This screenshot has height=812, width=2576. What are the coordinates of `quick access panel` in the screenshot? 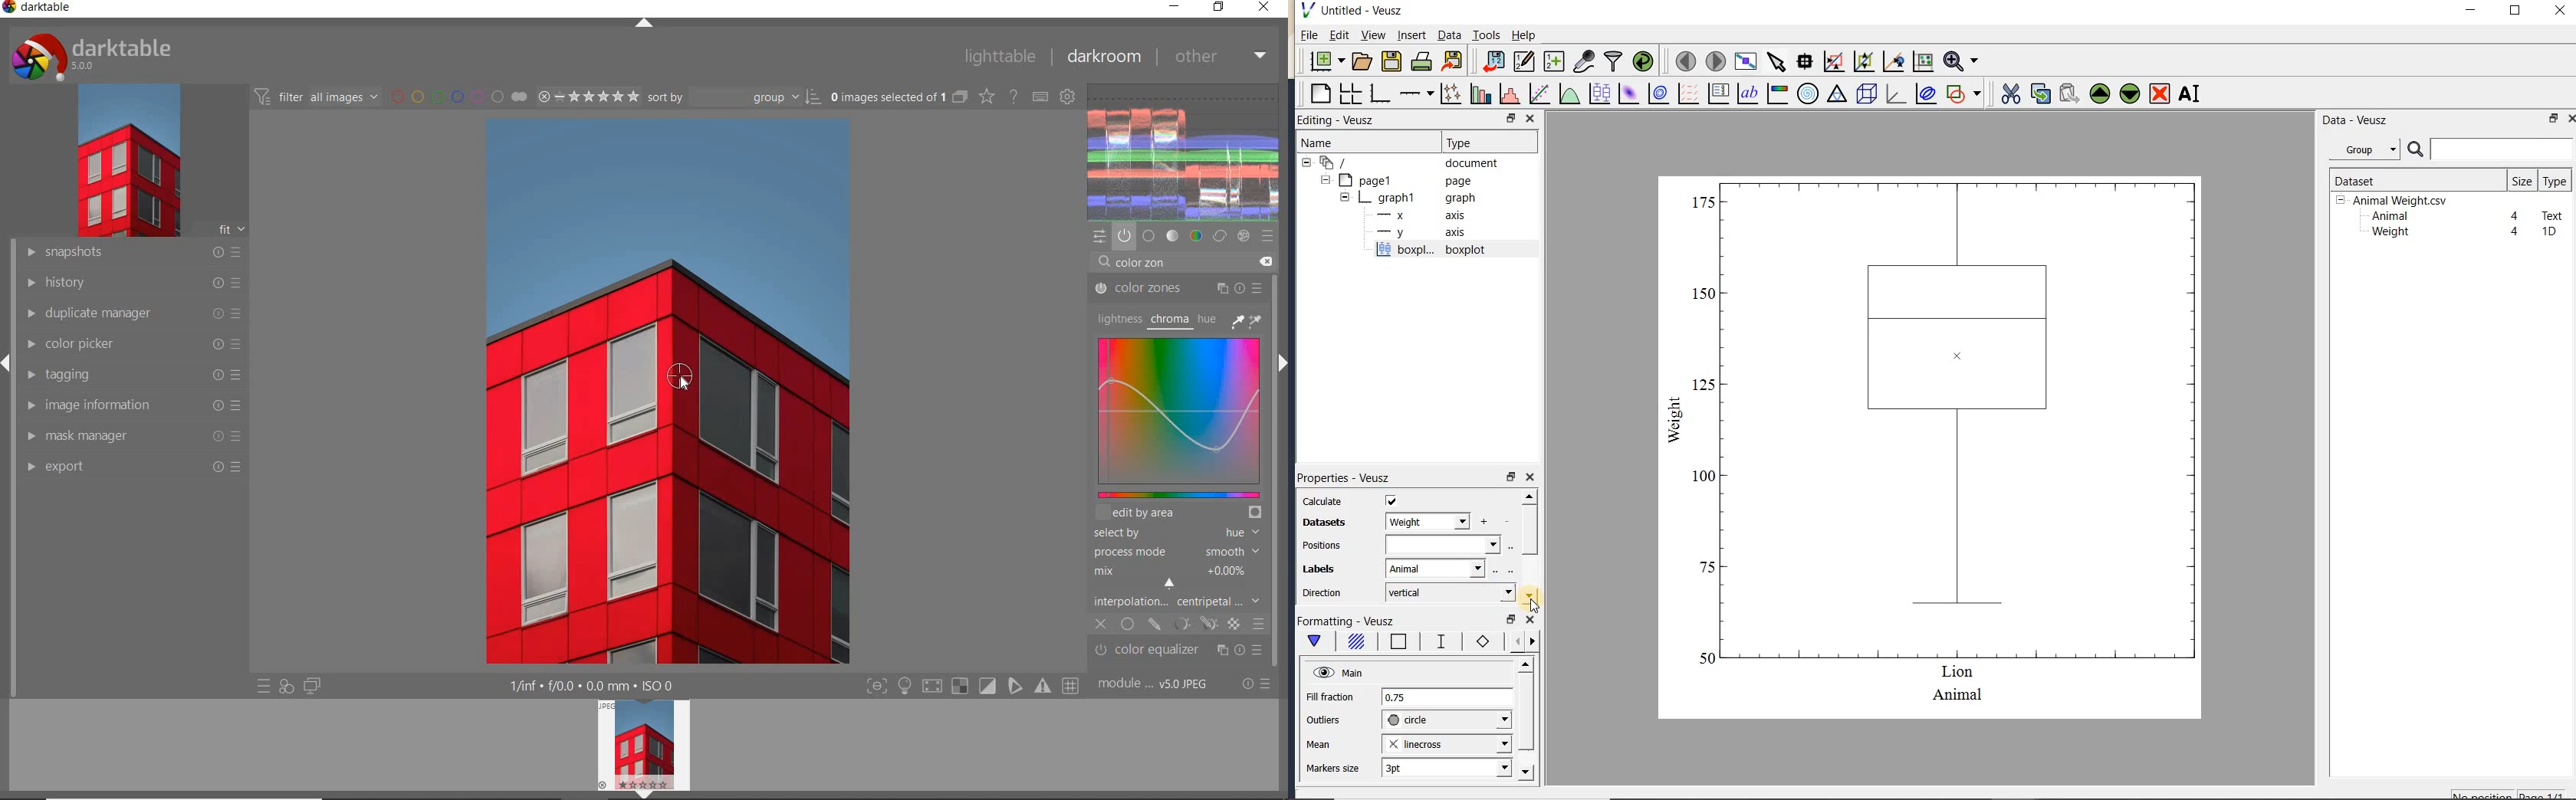 It's located at (1100, 237).